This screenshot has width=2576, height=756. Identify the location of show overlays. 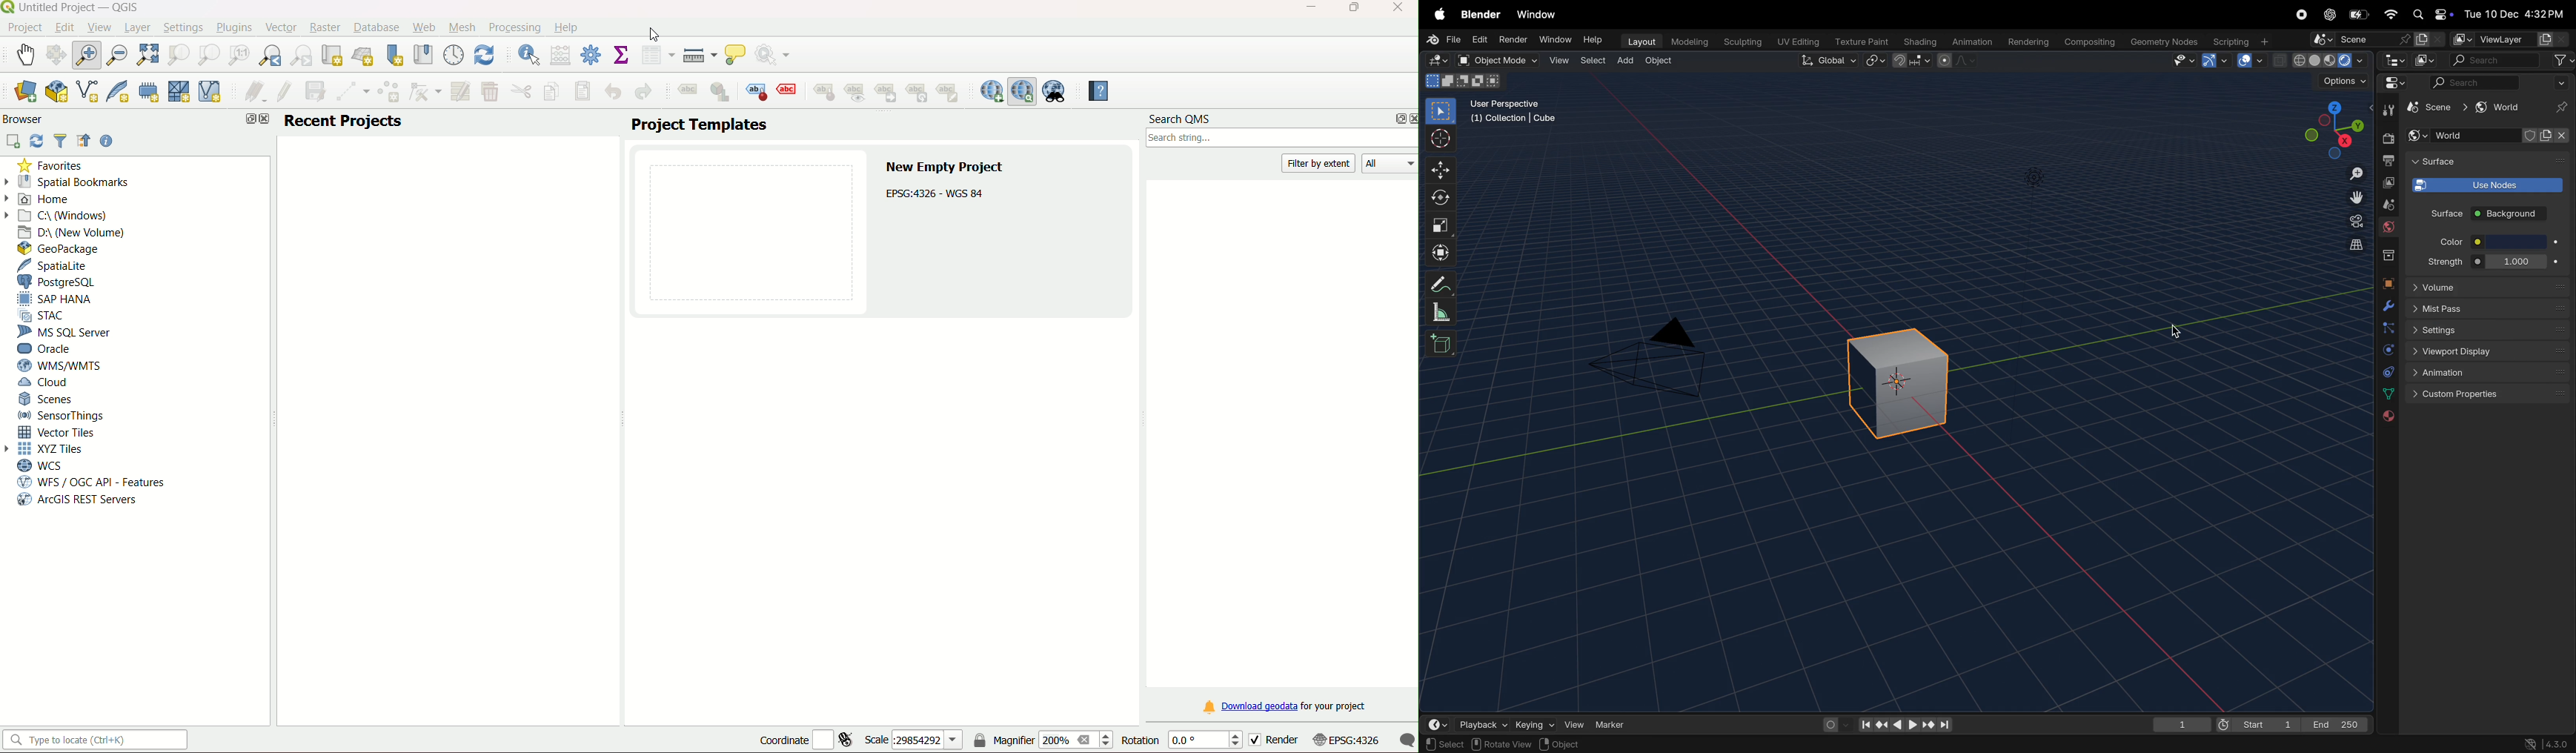
(2252, 60).